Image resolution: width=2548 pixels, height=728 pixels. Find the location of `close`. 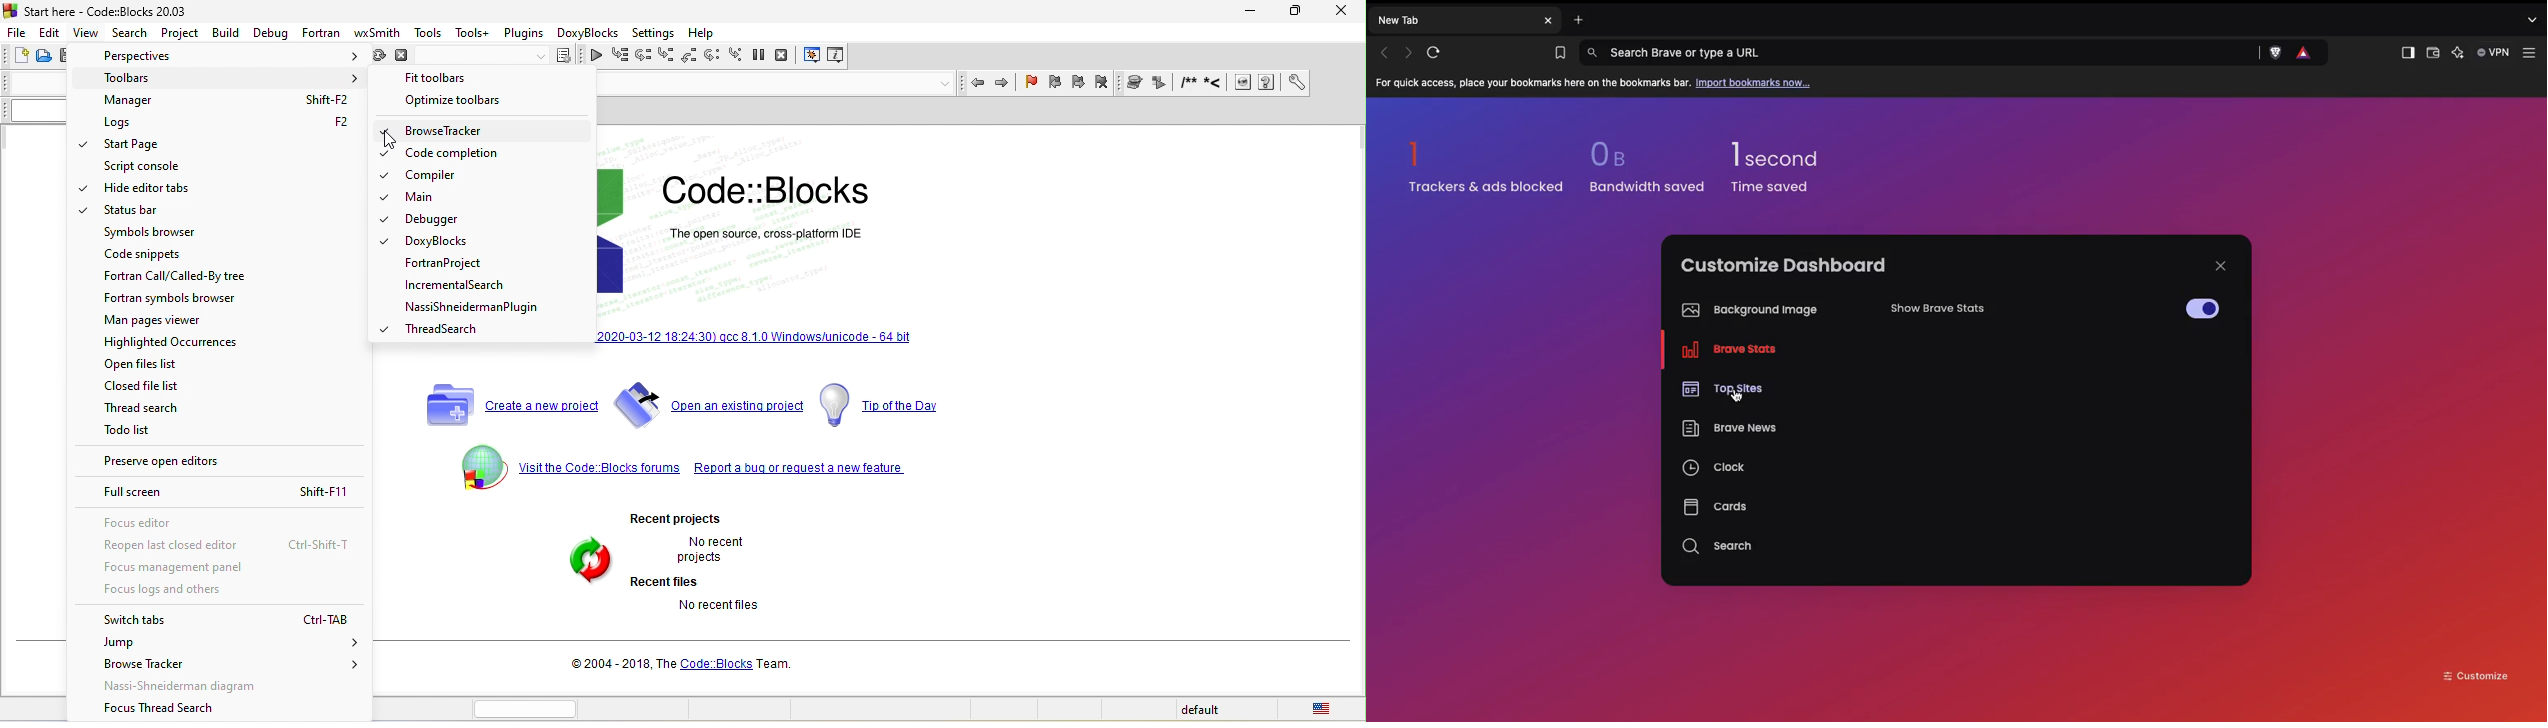

close is located at coordinates (1332, 12).